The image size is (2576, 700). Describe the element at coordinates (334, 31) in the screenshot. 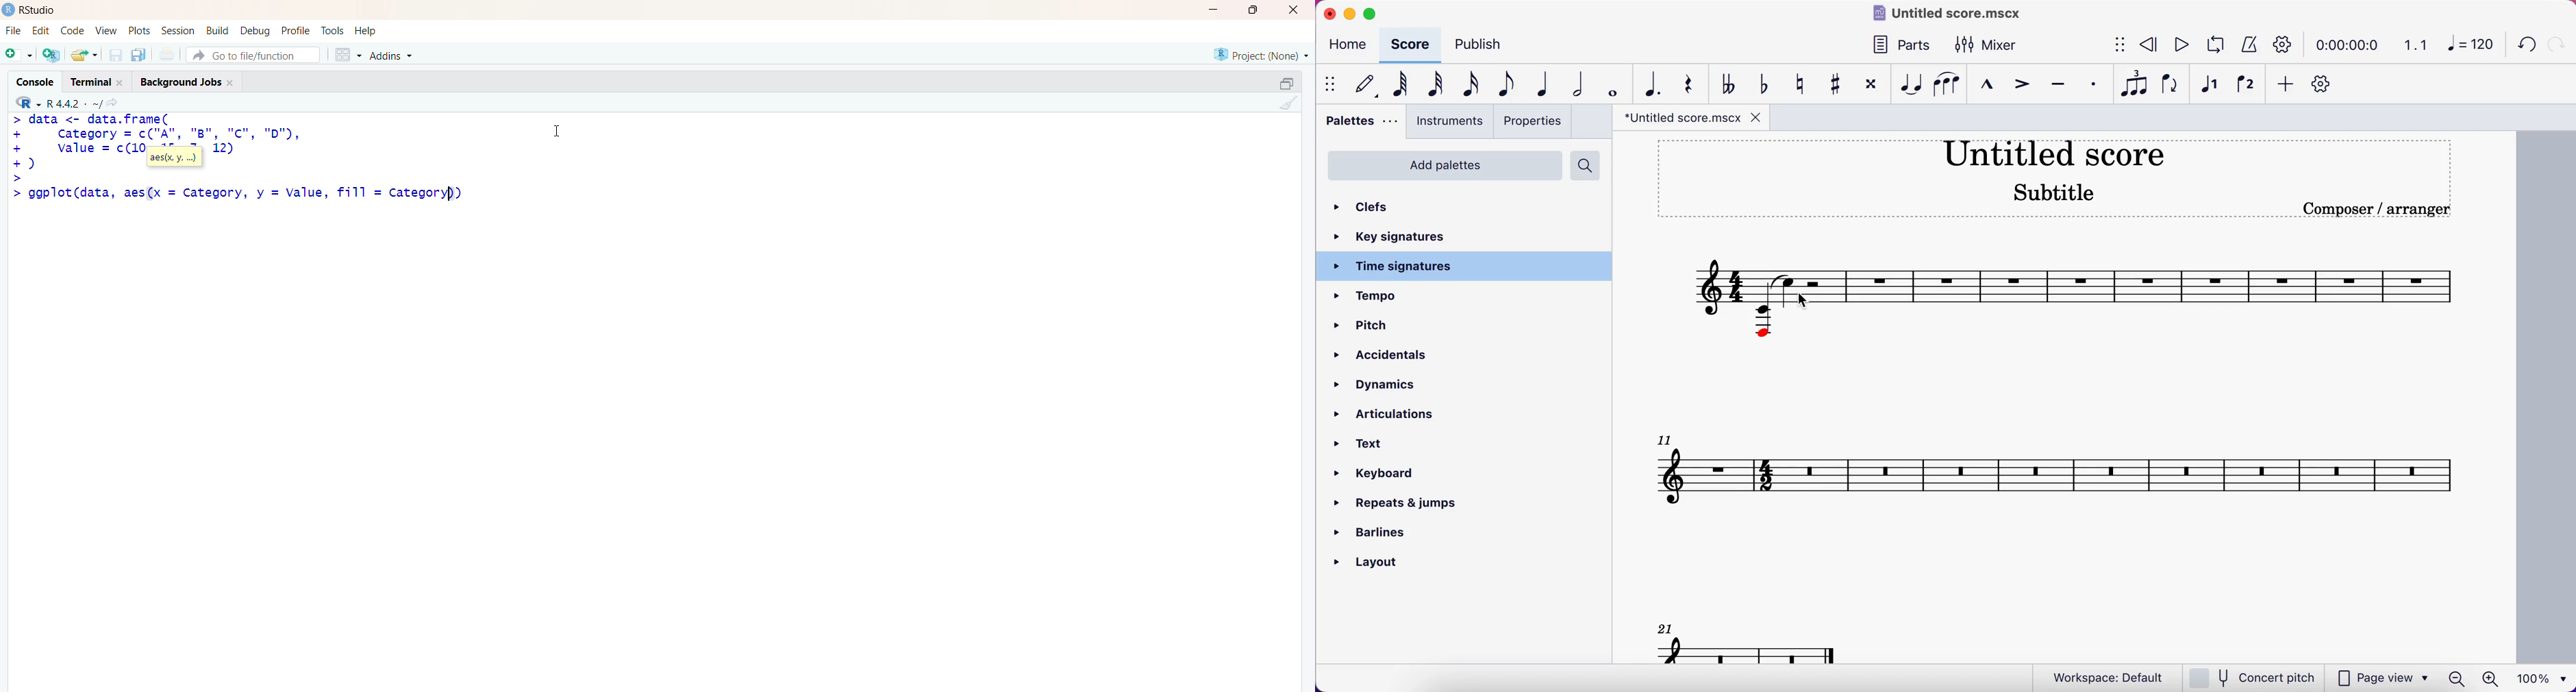

I see `tools` at that location.